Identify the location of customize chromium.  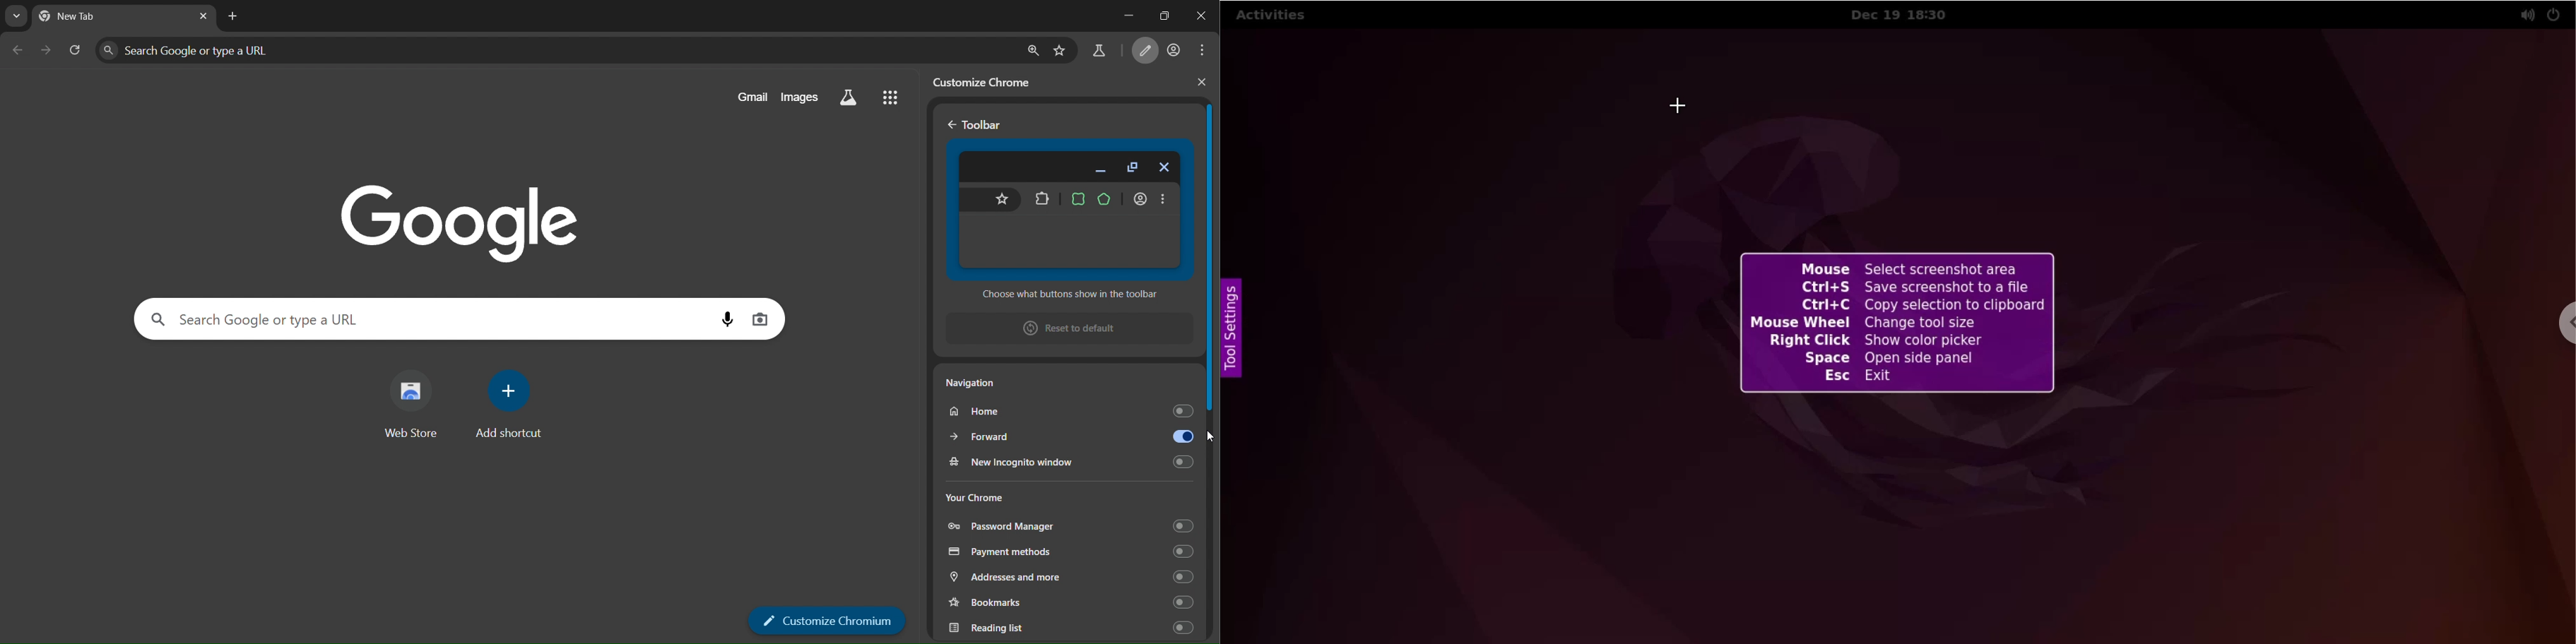
(1146, 50).